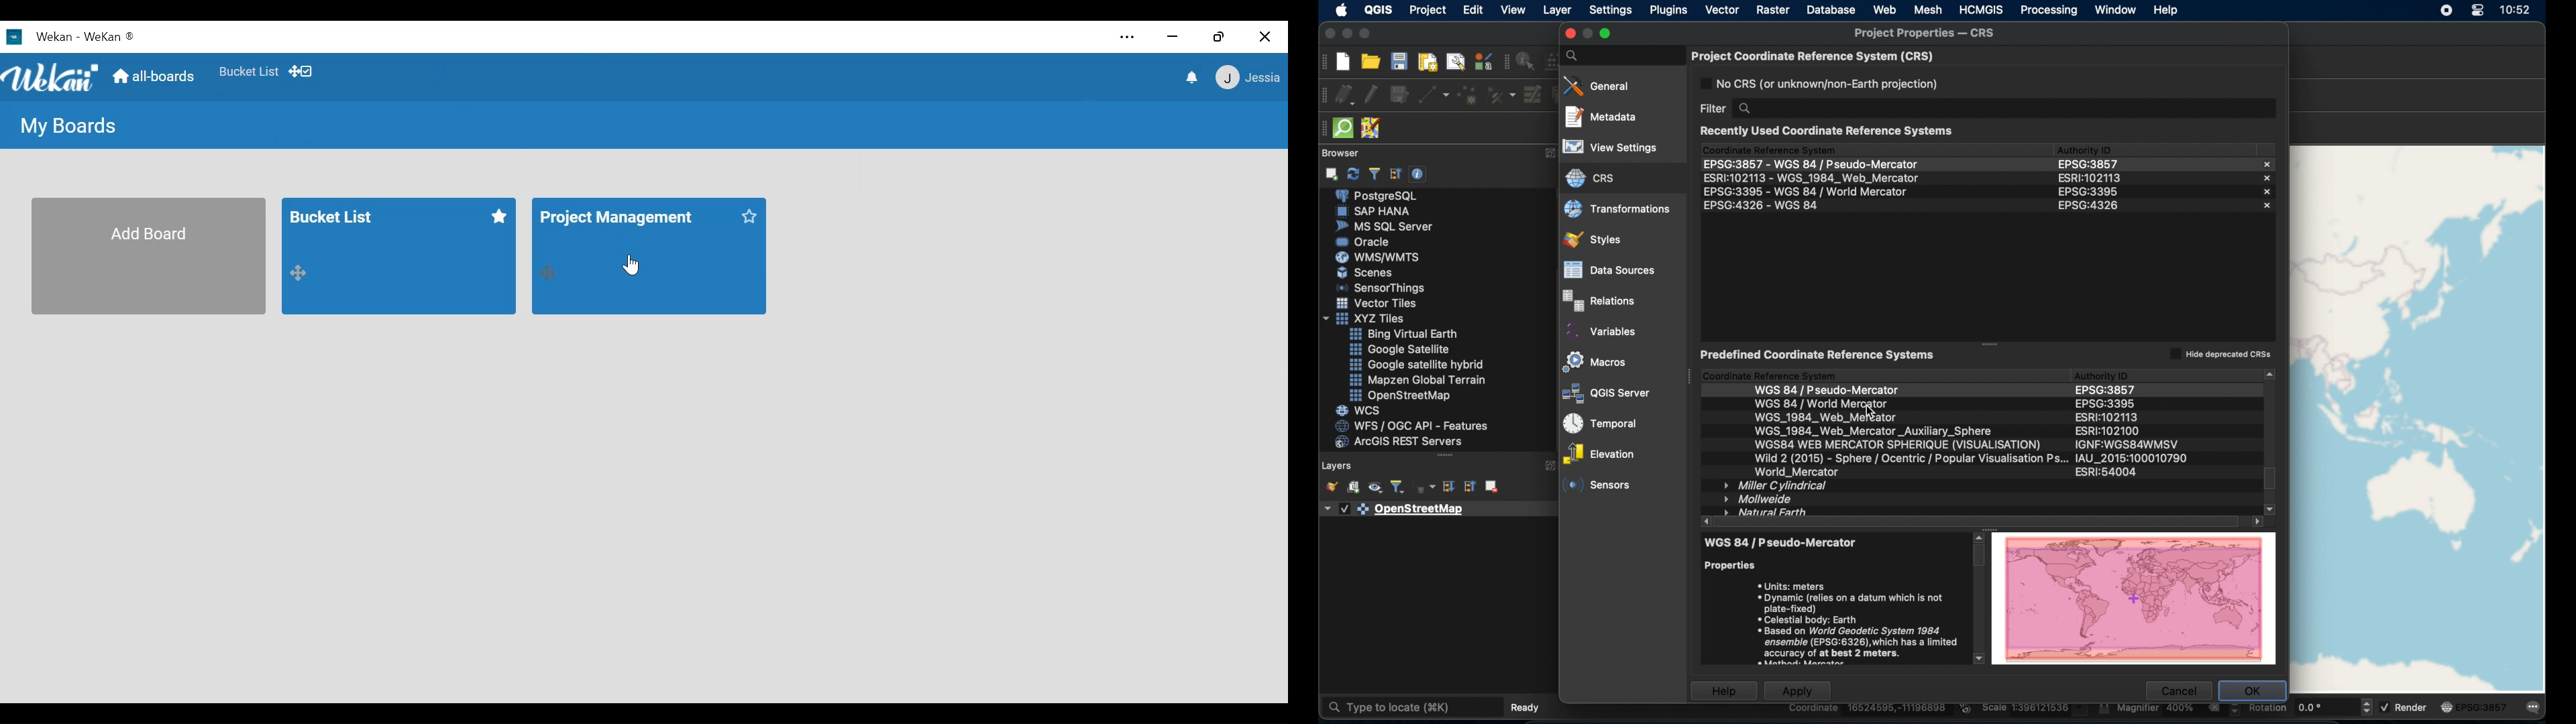  I want to click on collapse all, so click(1470, 487).